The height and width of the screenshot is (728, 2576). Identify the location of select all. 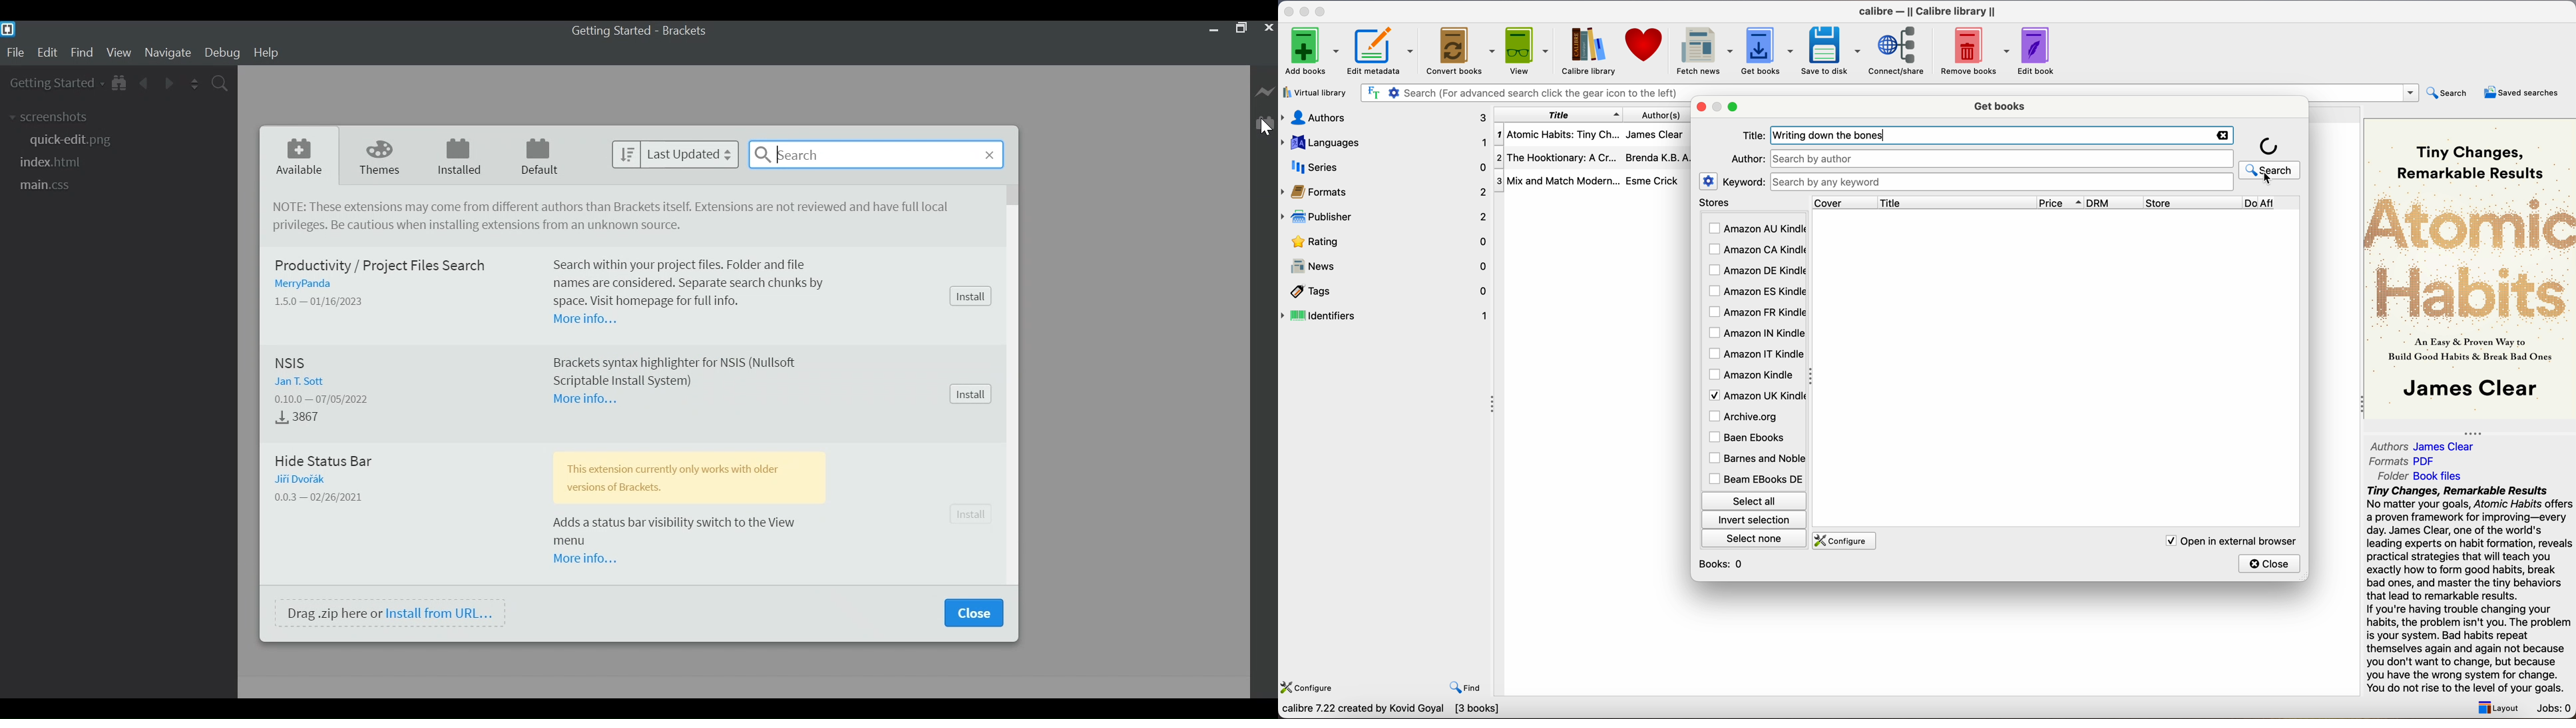
(1753, 500).